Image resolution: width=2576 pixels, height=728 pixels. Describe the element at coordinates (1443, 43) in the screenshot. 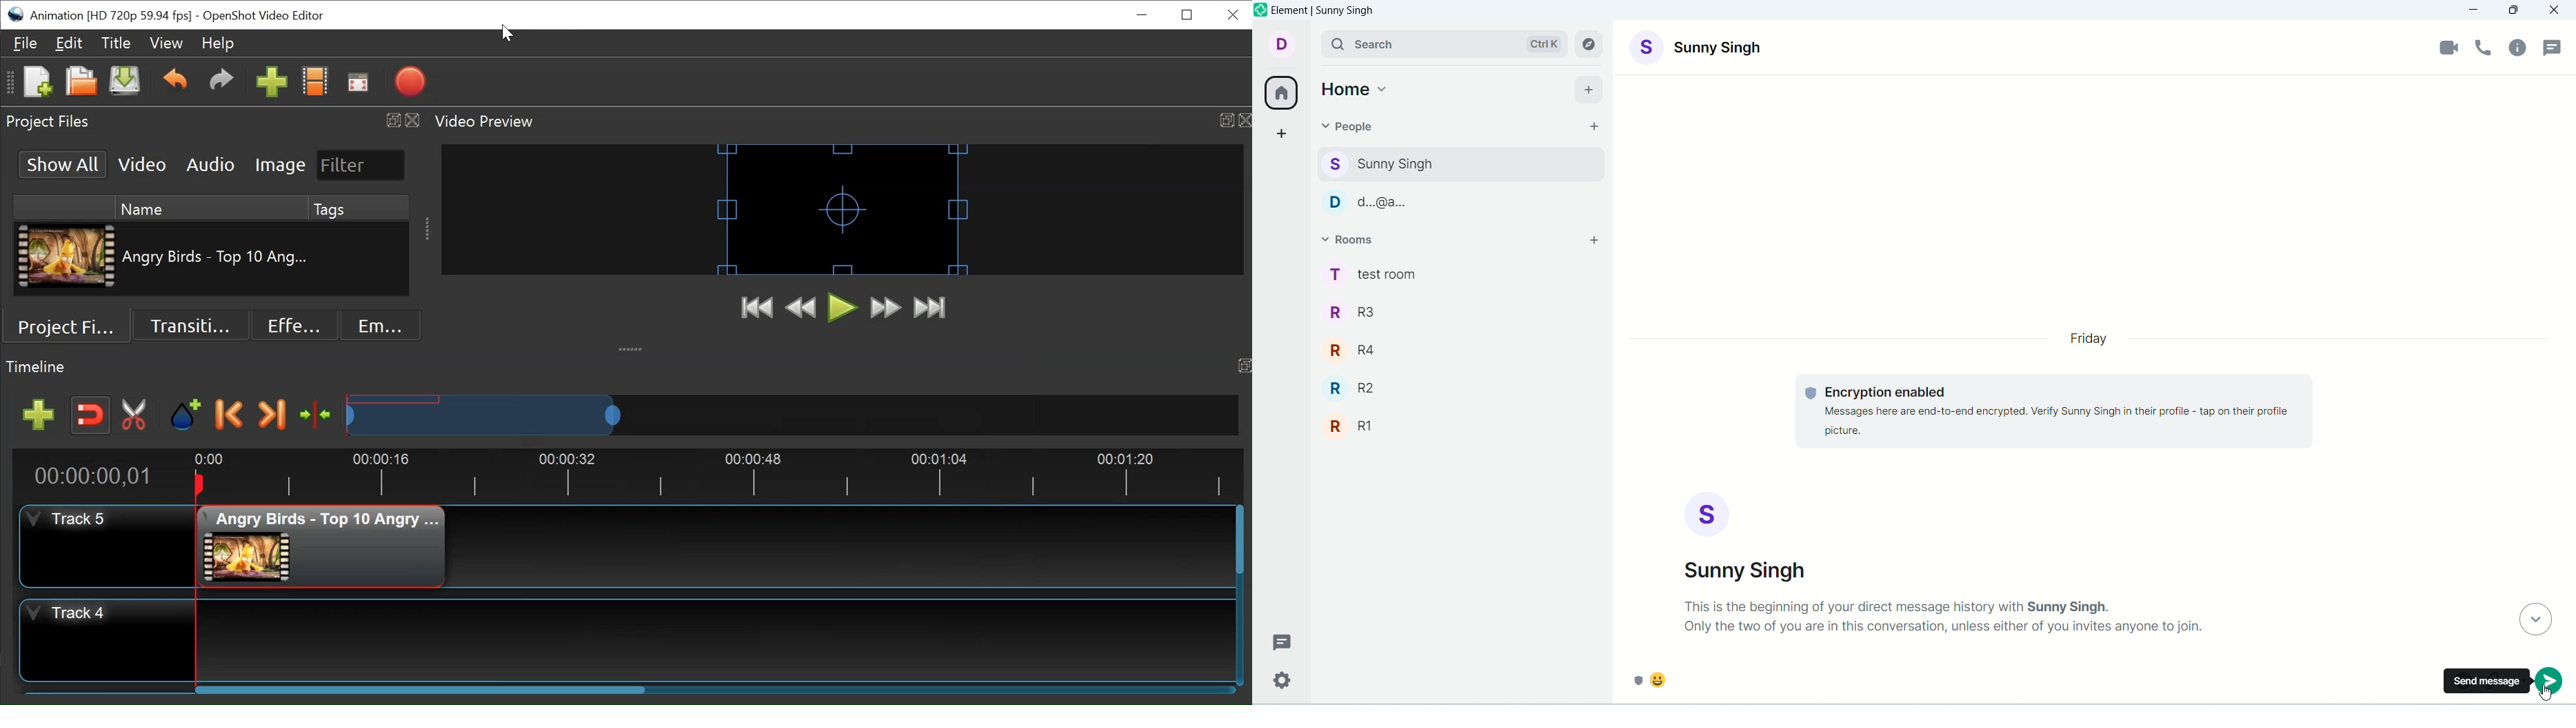

I see `search` at that location.